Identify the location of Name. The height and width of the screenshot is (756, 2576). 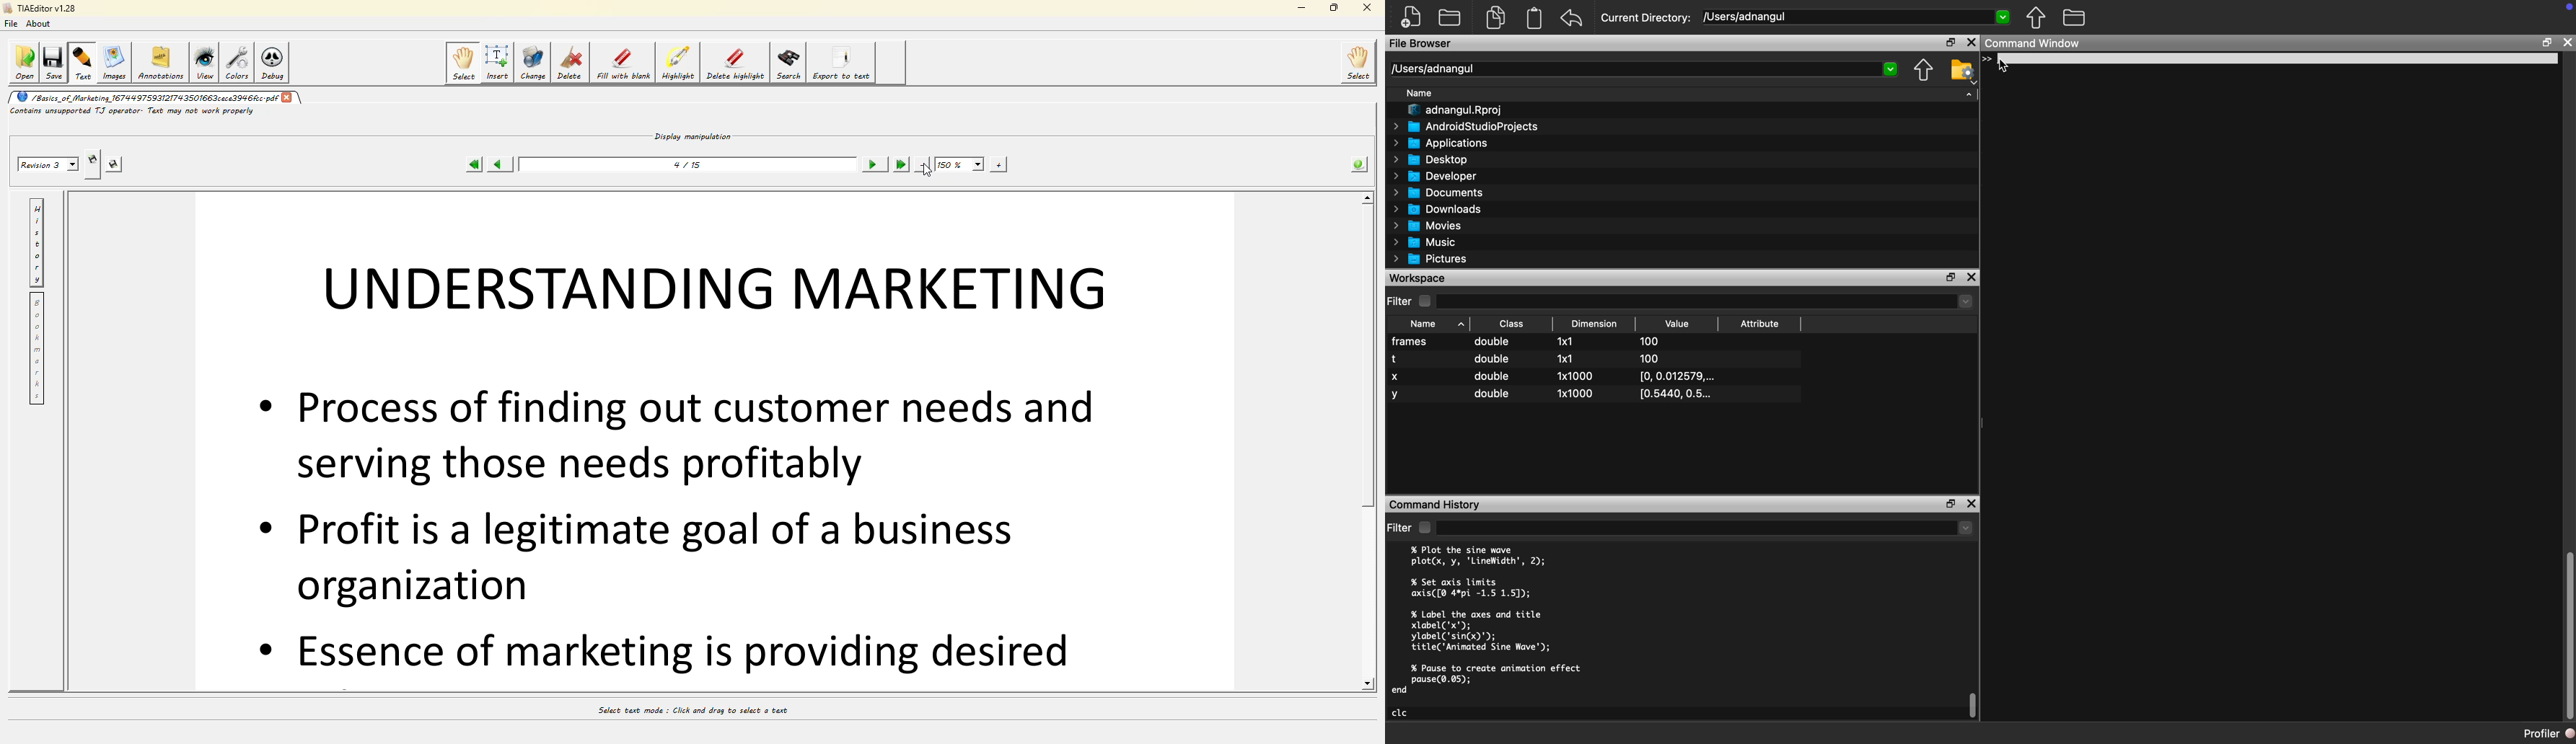
(1420, 93).